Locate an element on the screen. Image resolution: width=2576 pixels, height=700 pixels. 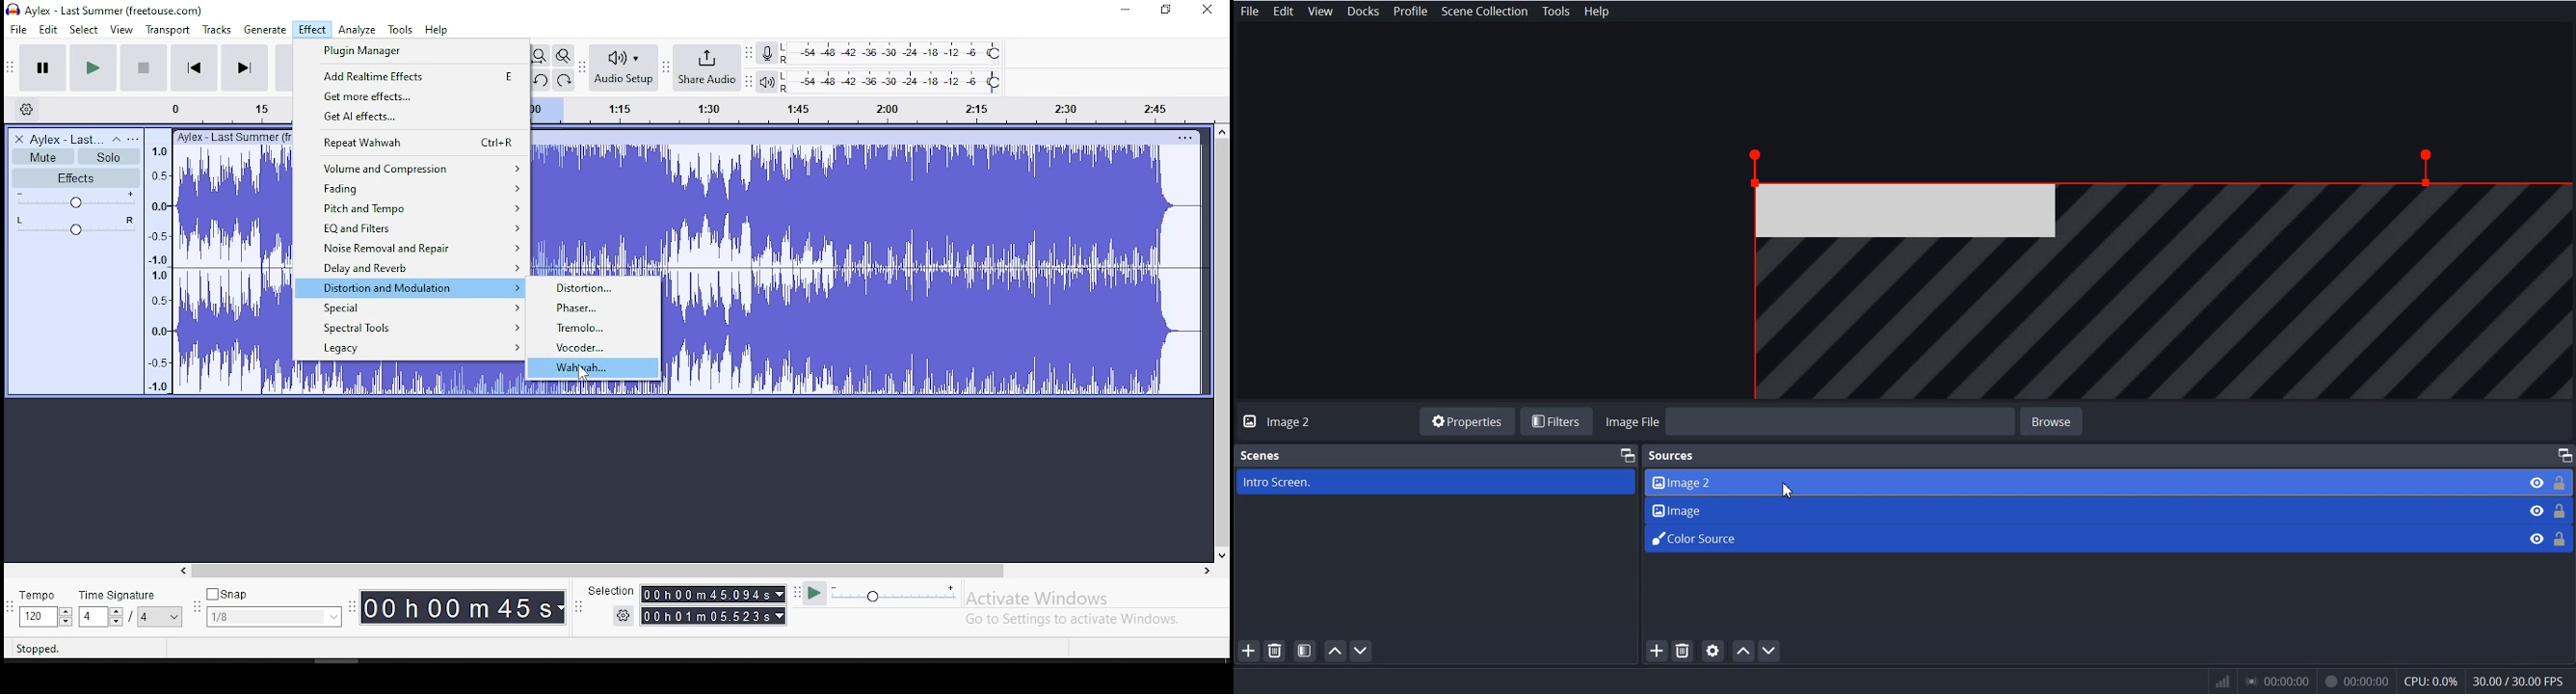
scroll bar is located at coordinates (1222, 343).